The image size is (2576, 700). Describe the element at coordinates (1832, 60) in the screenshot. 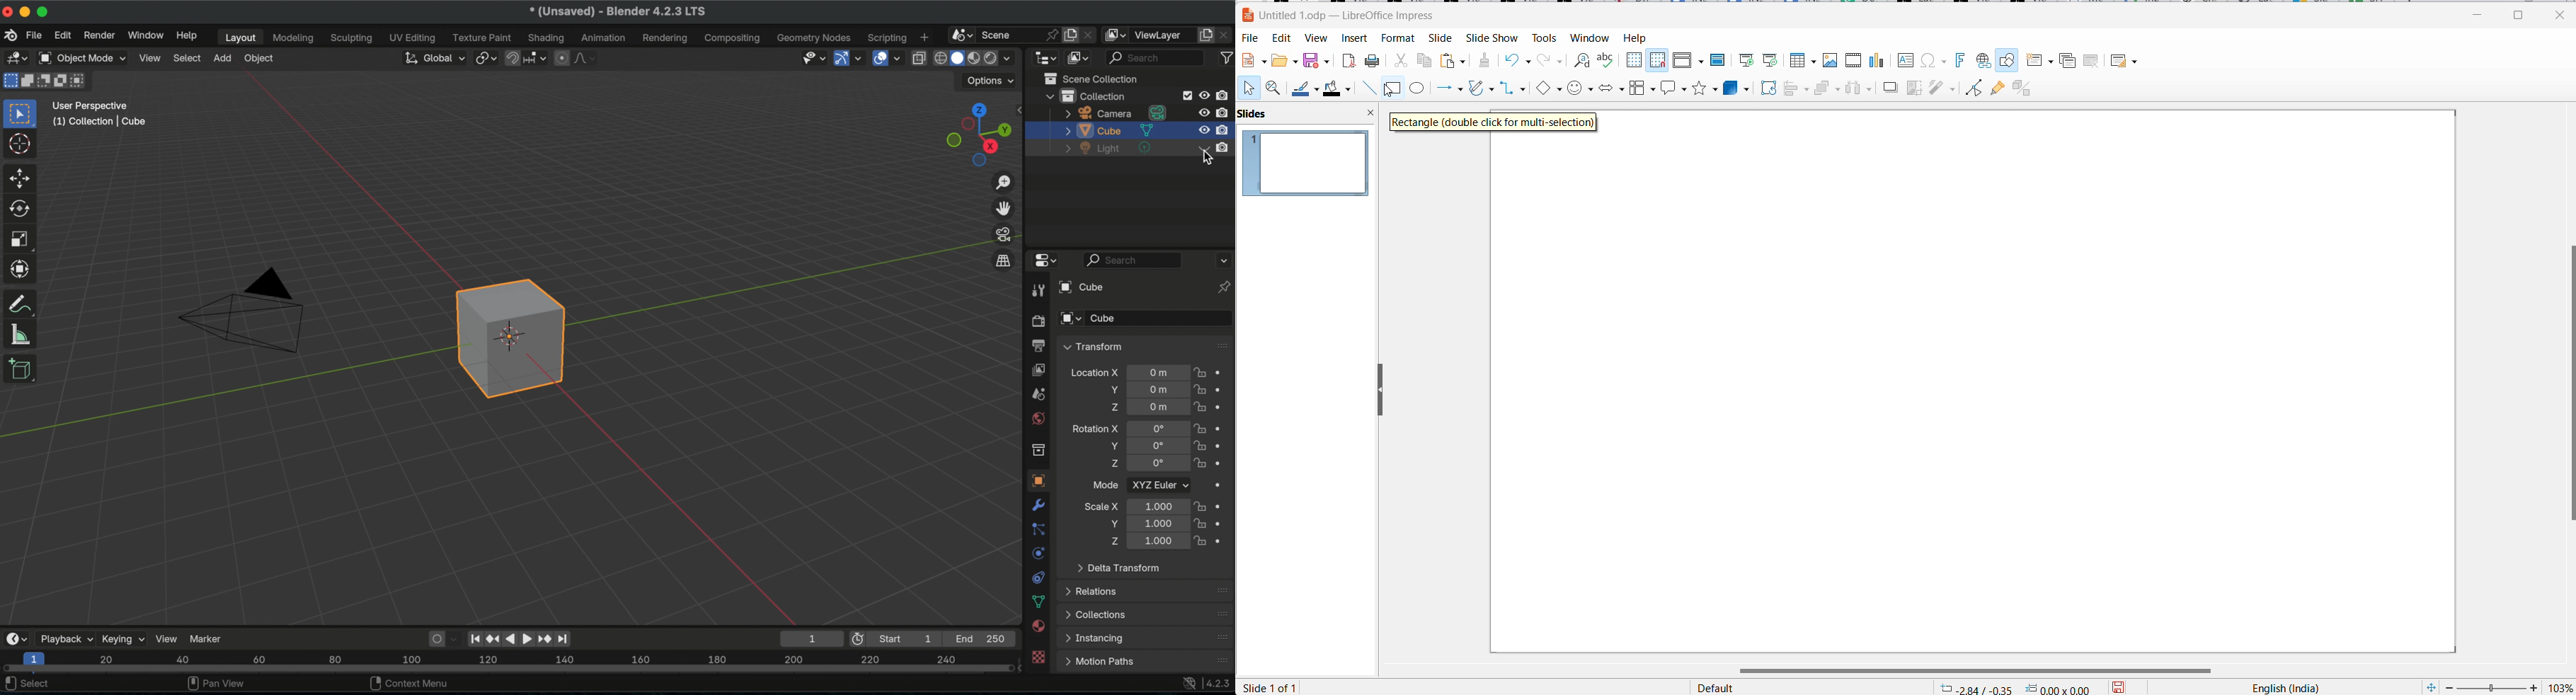

I see `Insert image` at that location.